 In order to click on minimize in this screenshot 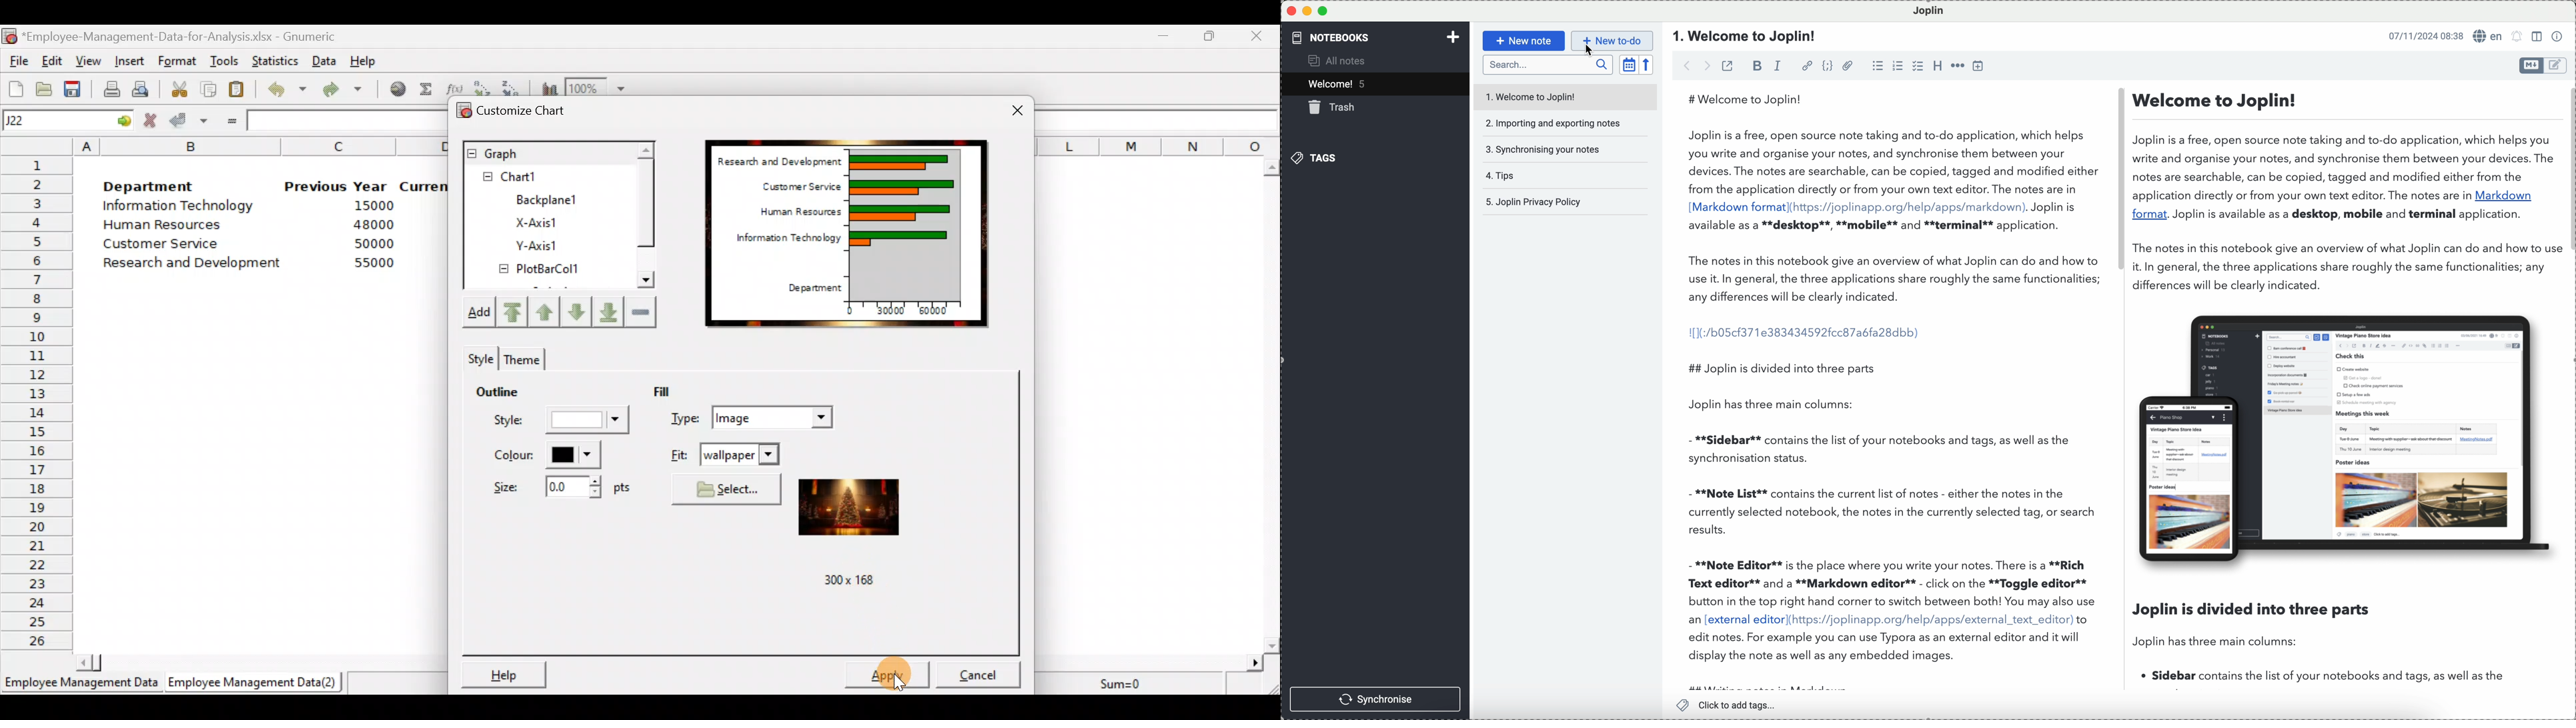, I will do `click(1308, 11)`.